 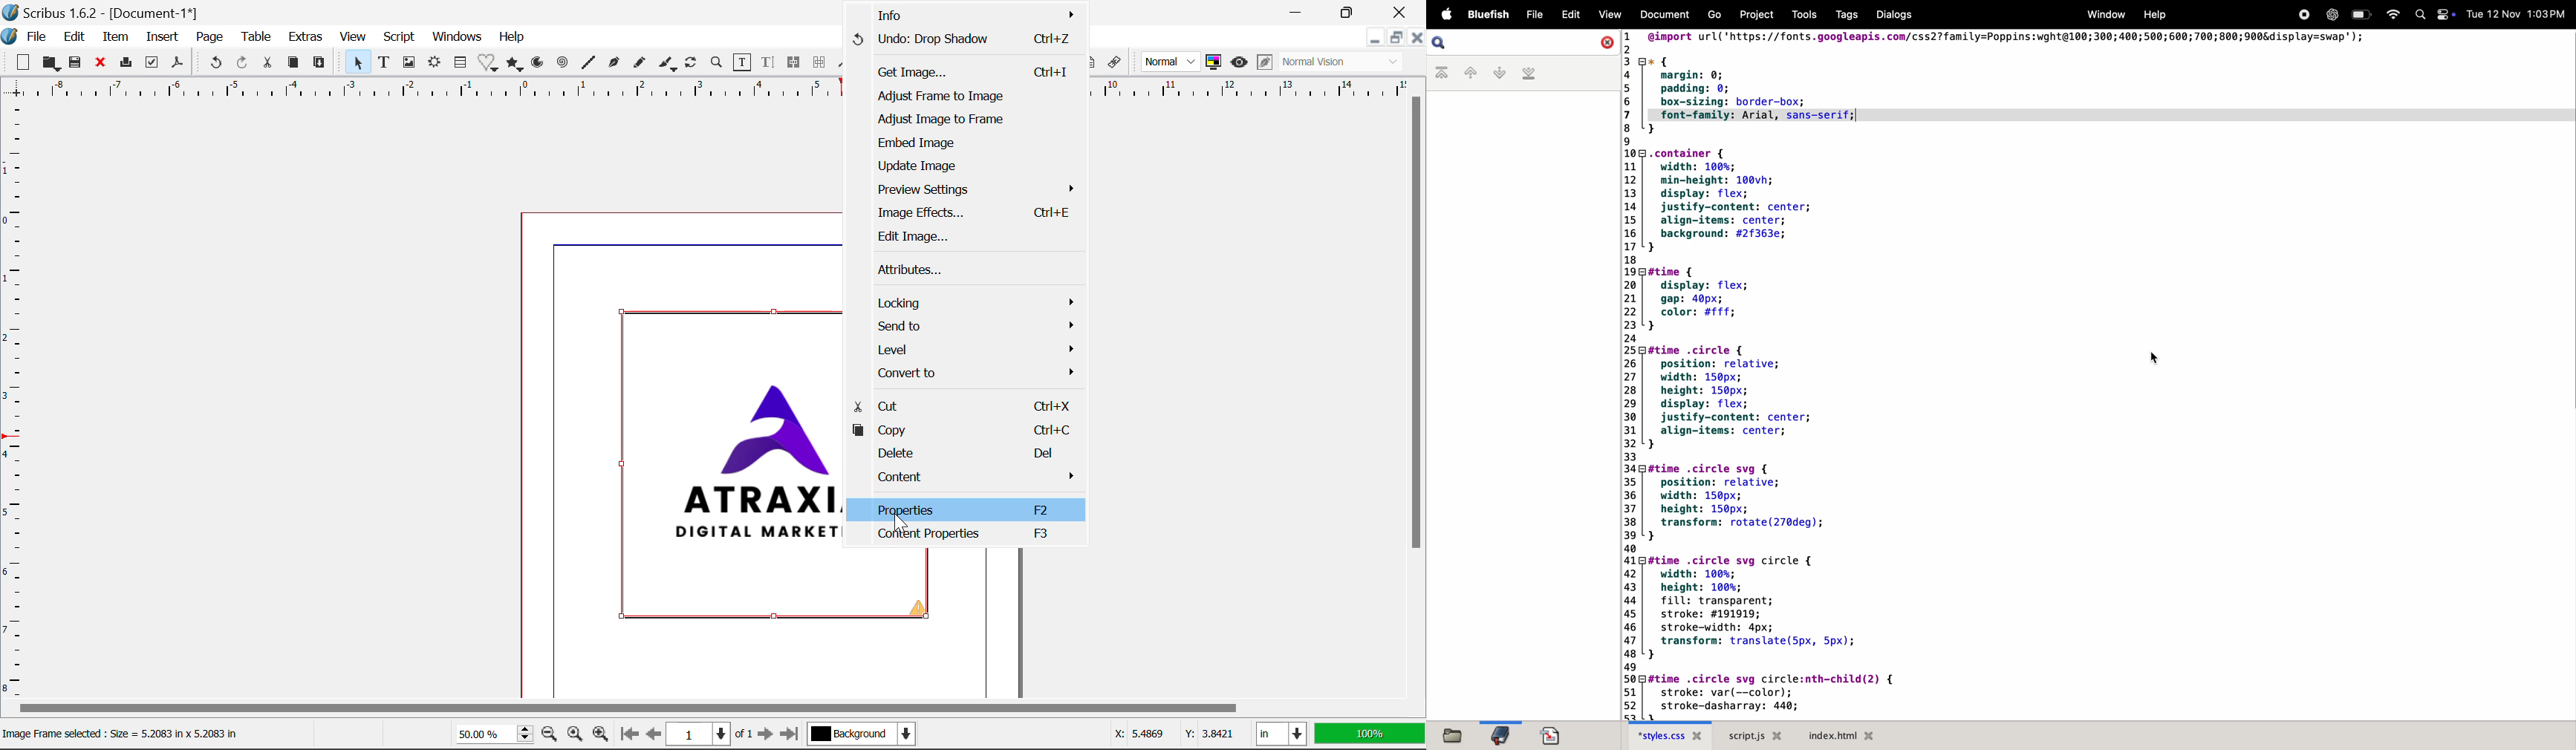 What do you see at coordinates (1468, 74) in the screenshot?
I see `Previous bookmark` at bounding box center [1468, 74].